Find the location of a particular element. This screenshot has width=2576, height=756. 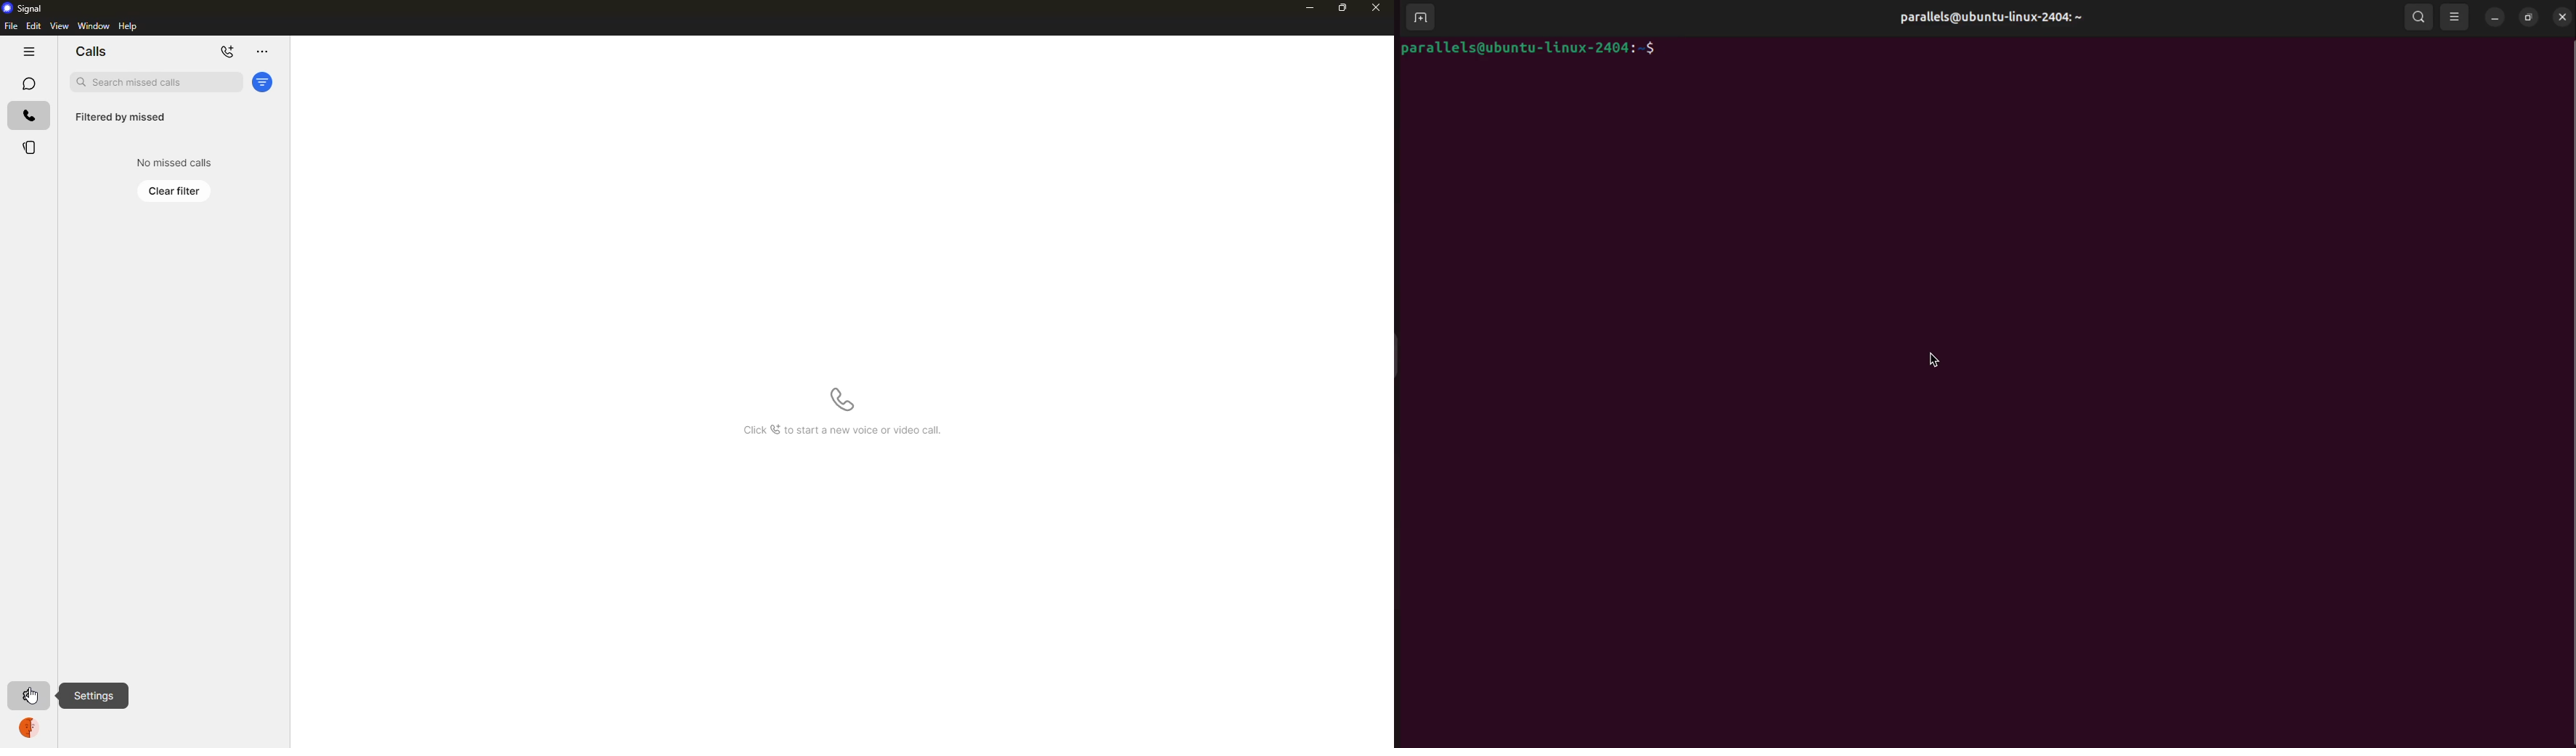

Click to start a new voice or video call is located at coordinates (837, 431).